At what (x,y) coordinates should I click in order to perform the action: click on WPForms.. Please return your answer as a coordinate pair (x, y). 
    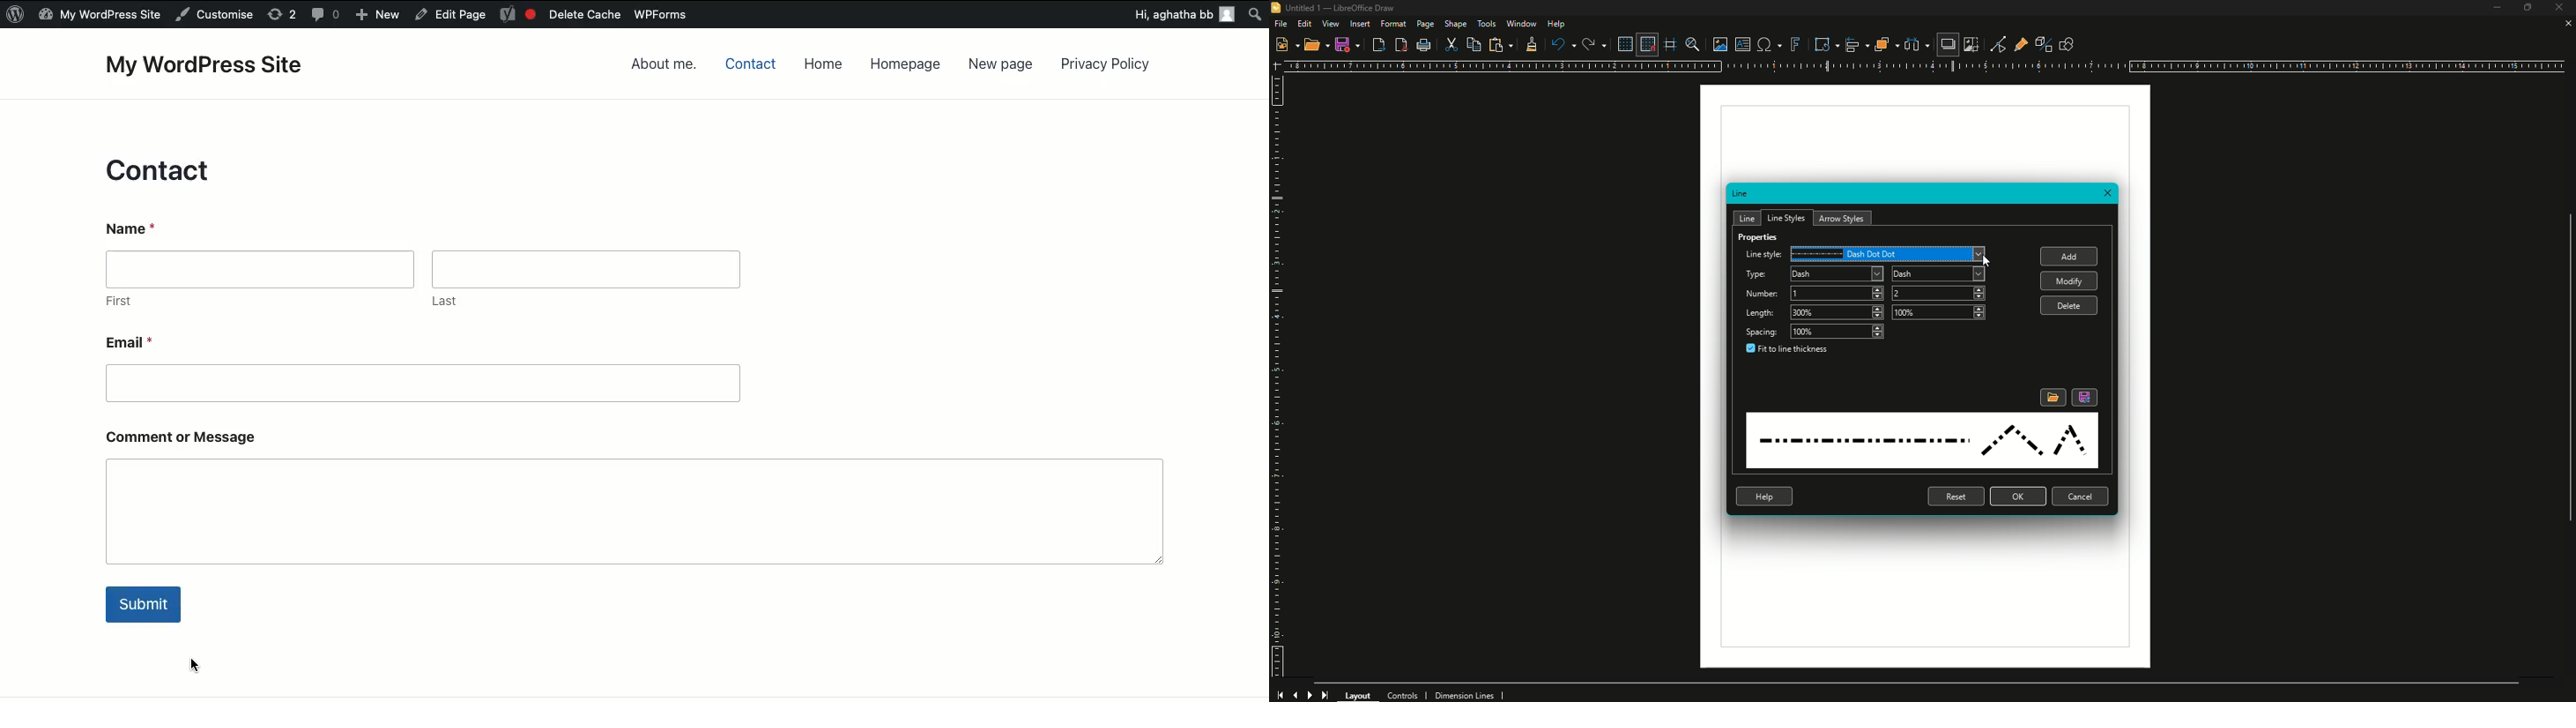
    Looking at the image, I should click on (672, 15).